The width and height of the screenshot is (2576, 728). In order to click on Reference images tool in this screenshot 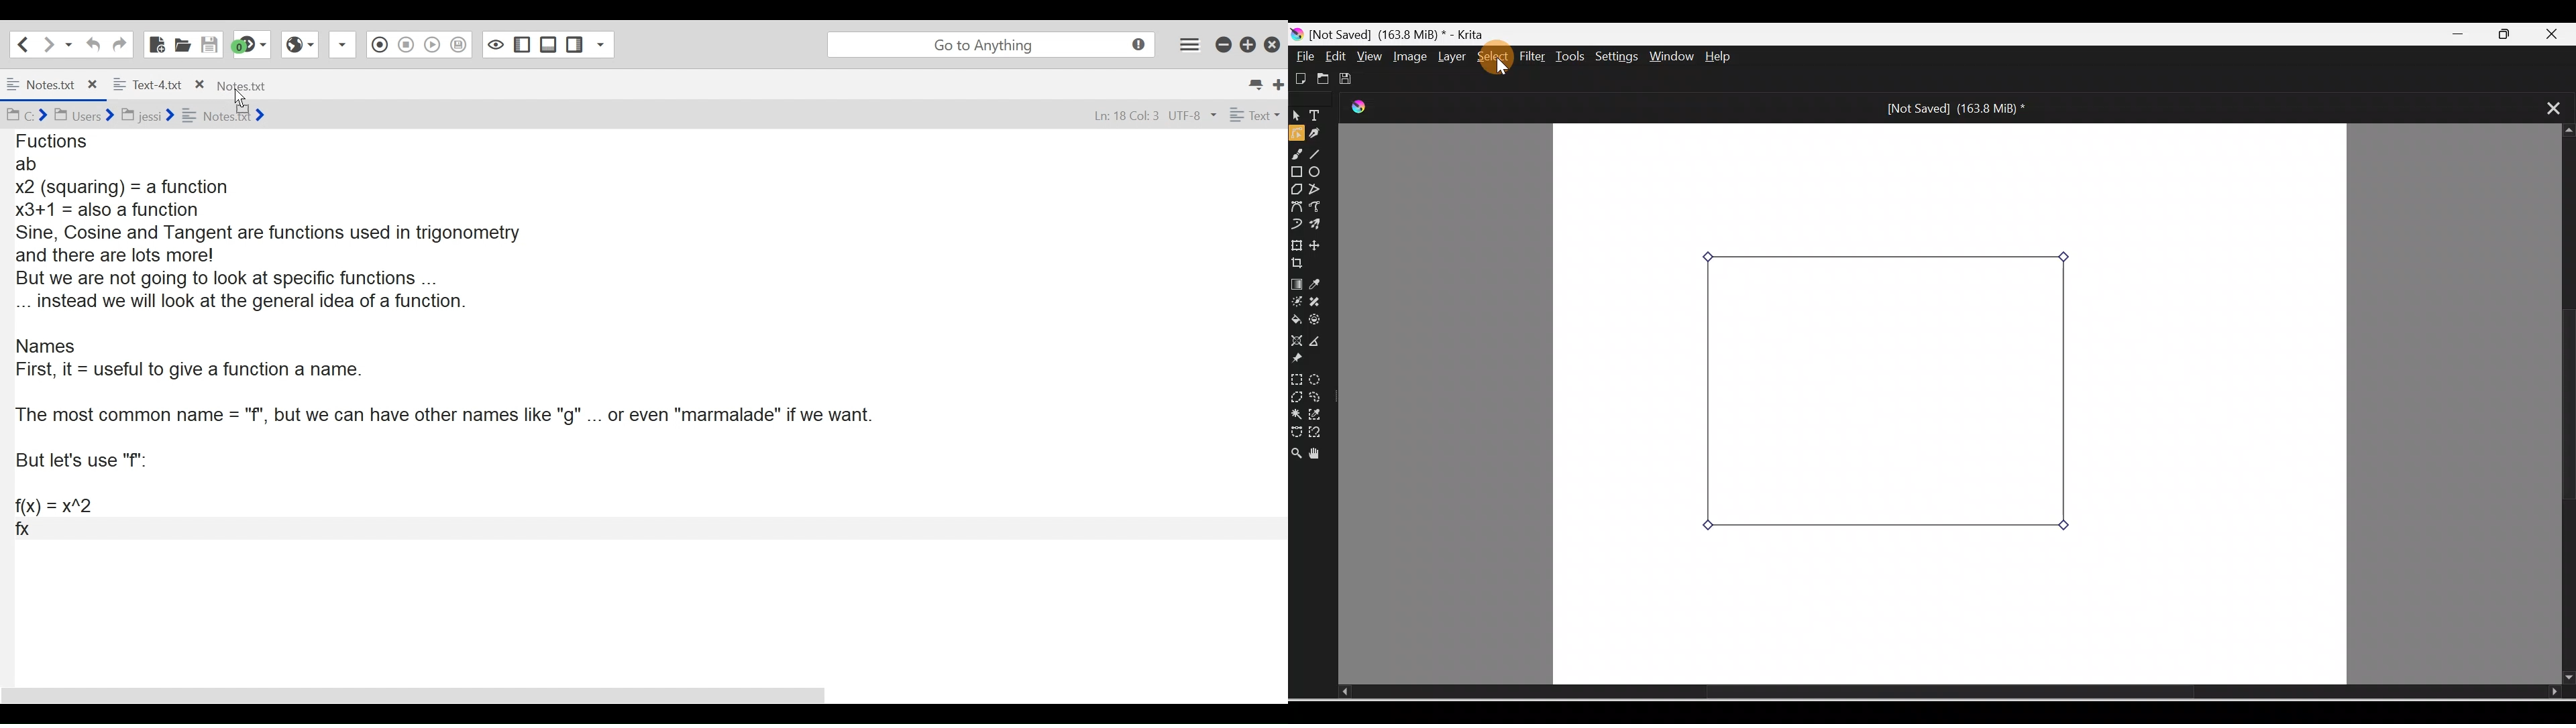, I will do `click(1305, 361)`.